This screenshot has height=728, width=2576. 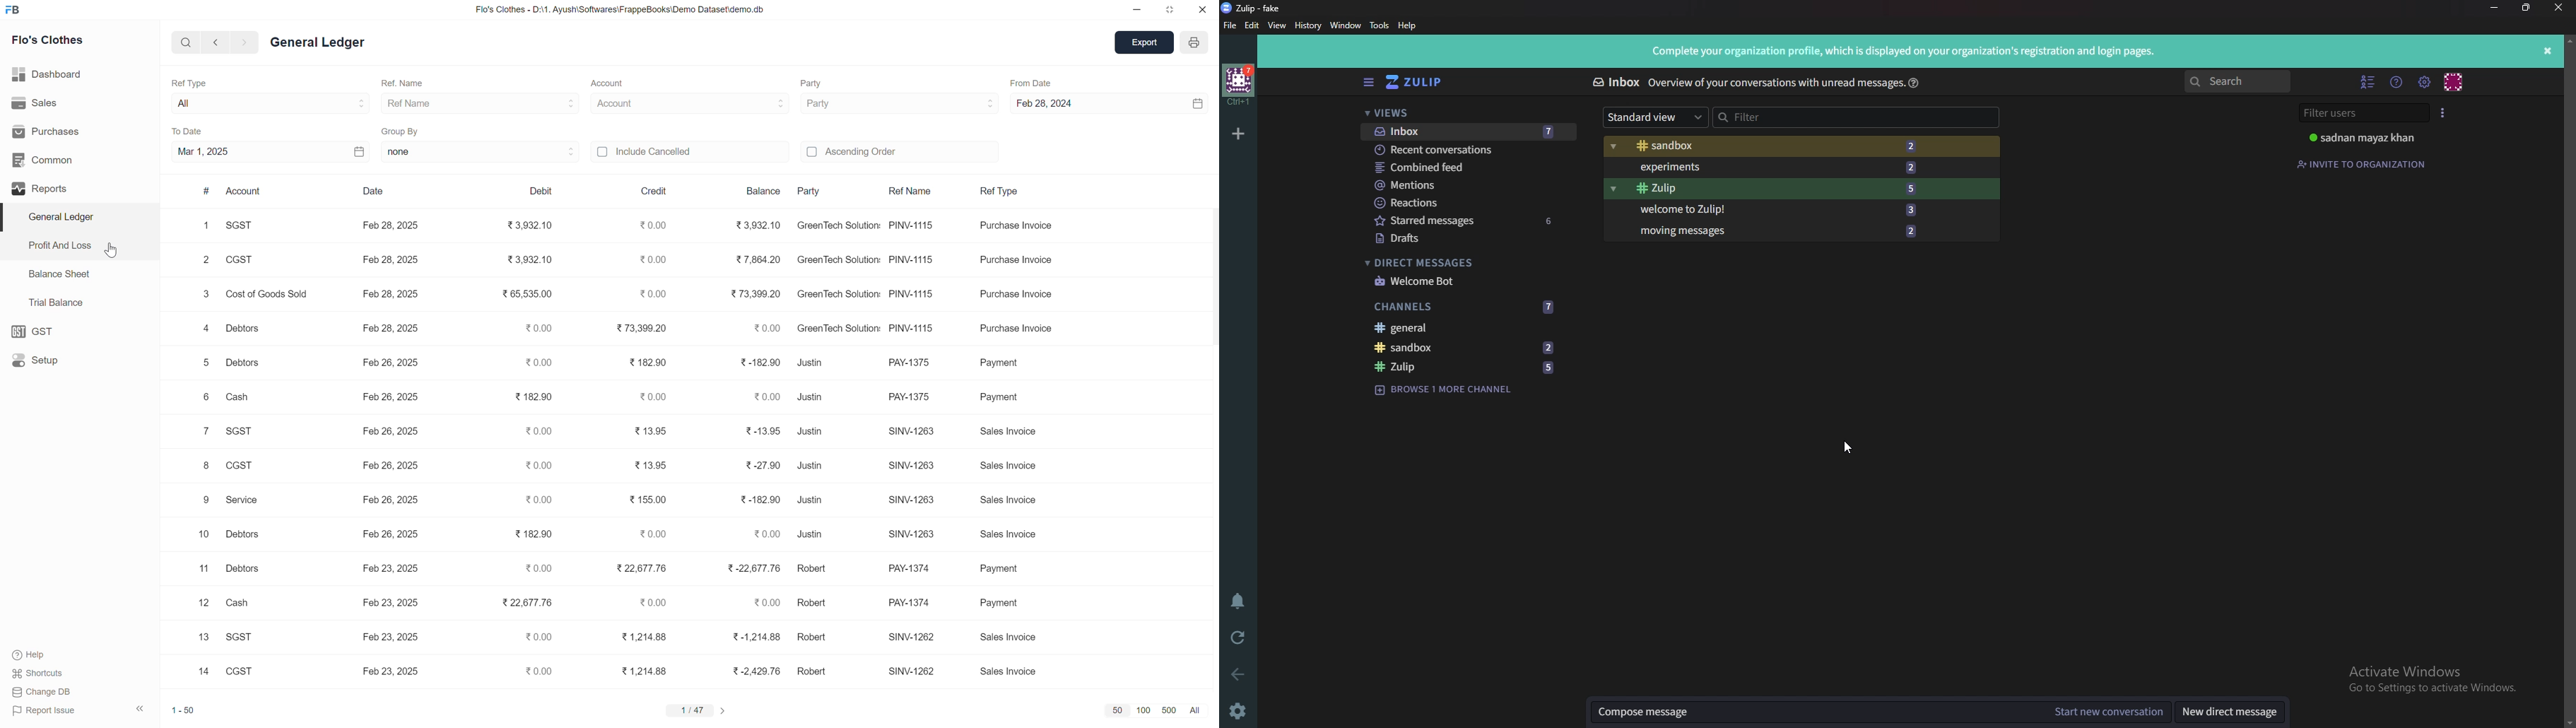 What do you see at coordinates (238, 398) in the screenshot?
I see `Cash` at bounding box center [238, 398].